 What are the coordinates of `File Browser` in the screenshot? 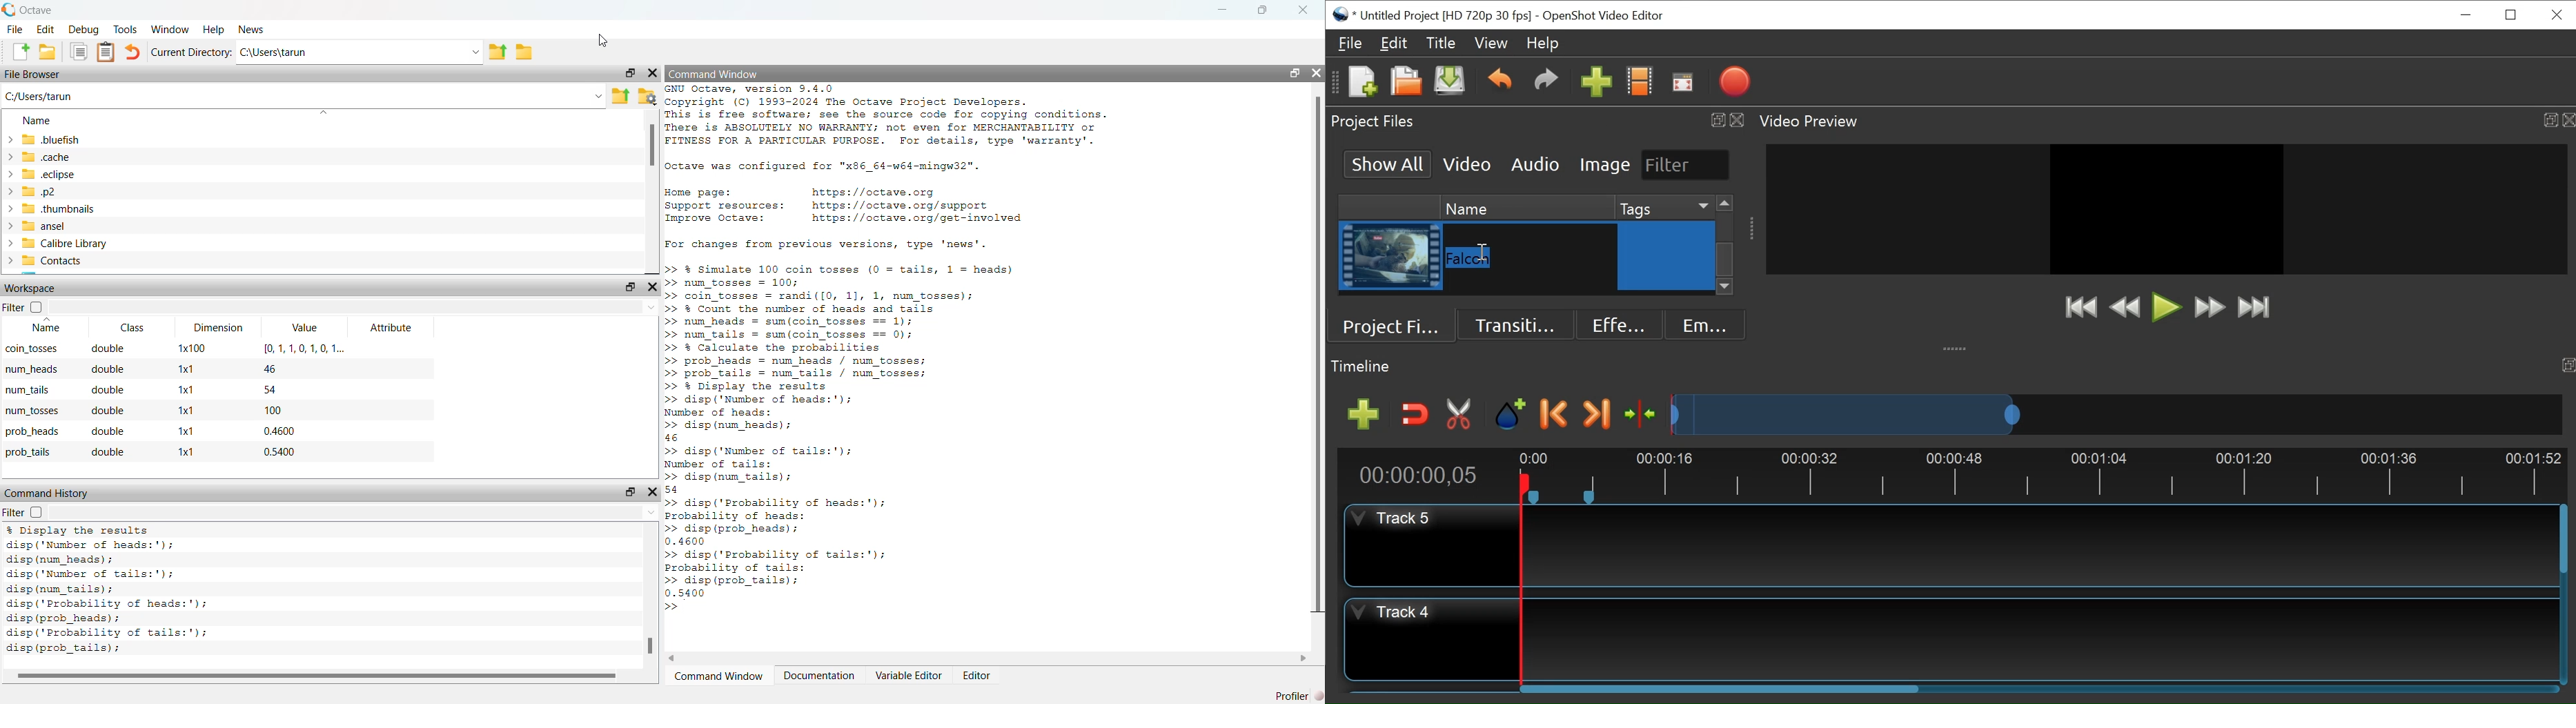 It's located at (34, 74).